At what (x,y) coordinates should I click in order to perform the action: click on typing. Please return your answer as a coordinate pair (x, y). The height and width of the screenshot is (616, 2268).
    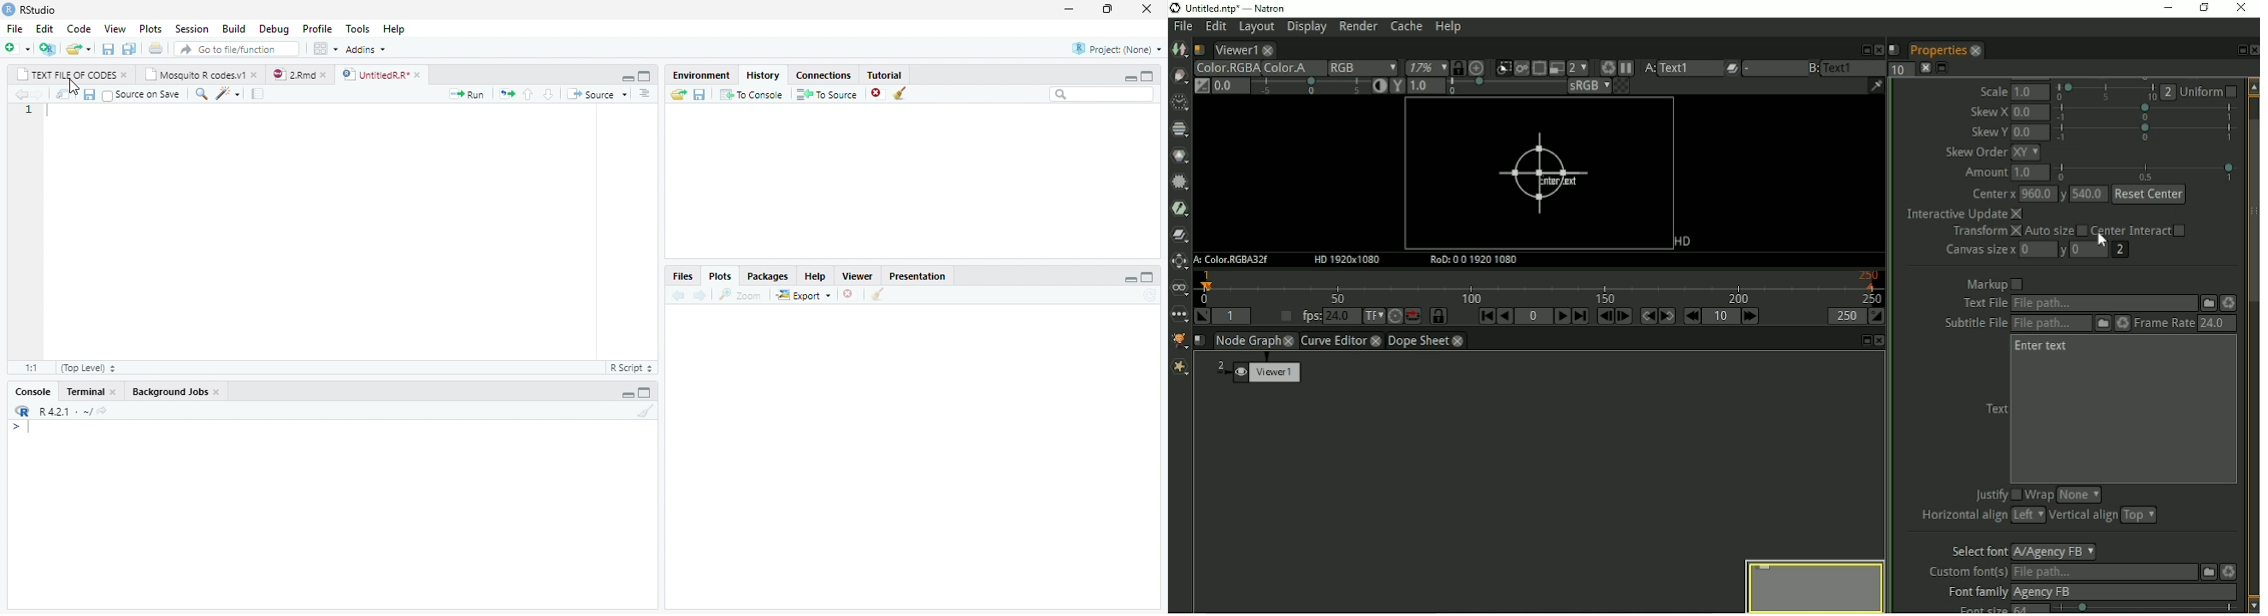
    Looking at the image, I should click on (20, 427).